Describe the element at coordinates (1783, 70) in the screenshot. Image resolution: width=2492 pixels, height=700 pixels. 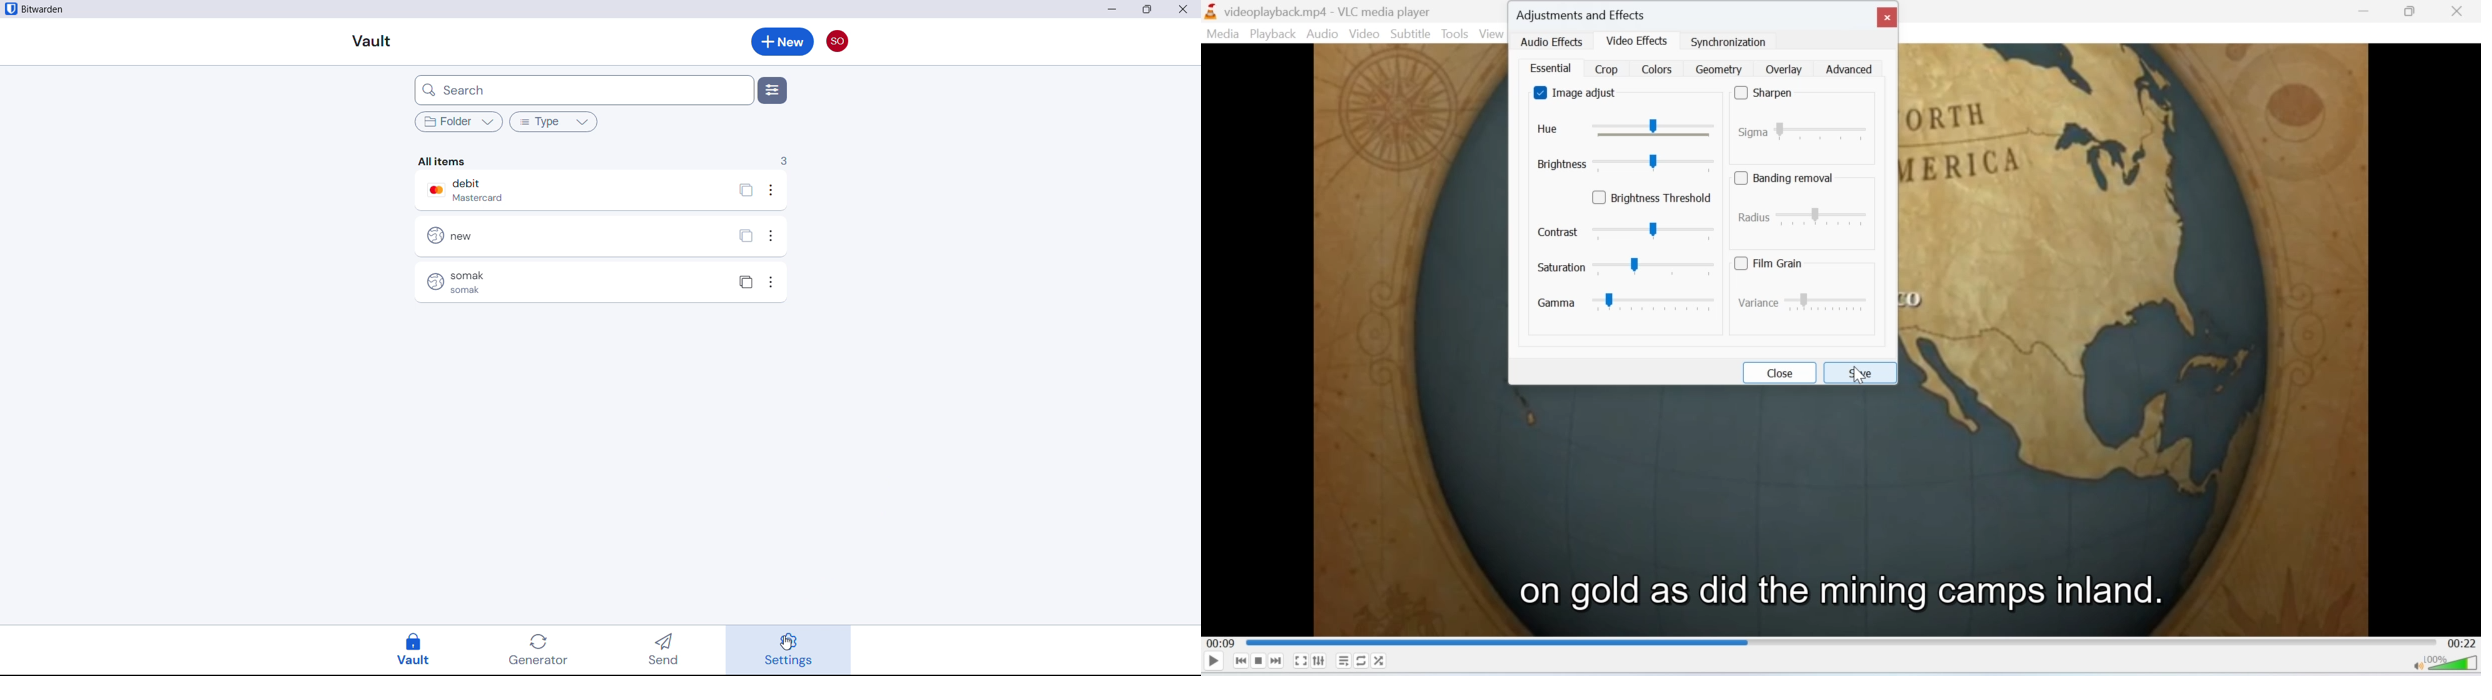
I see `overlay` at that location.